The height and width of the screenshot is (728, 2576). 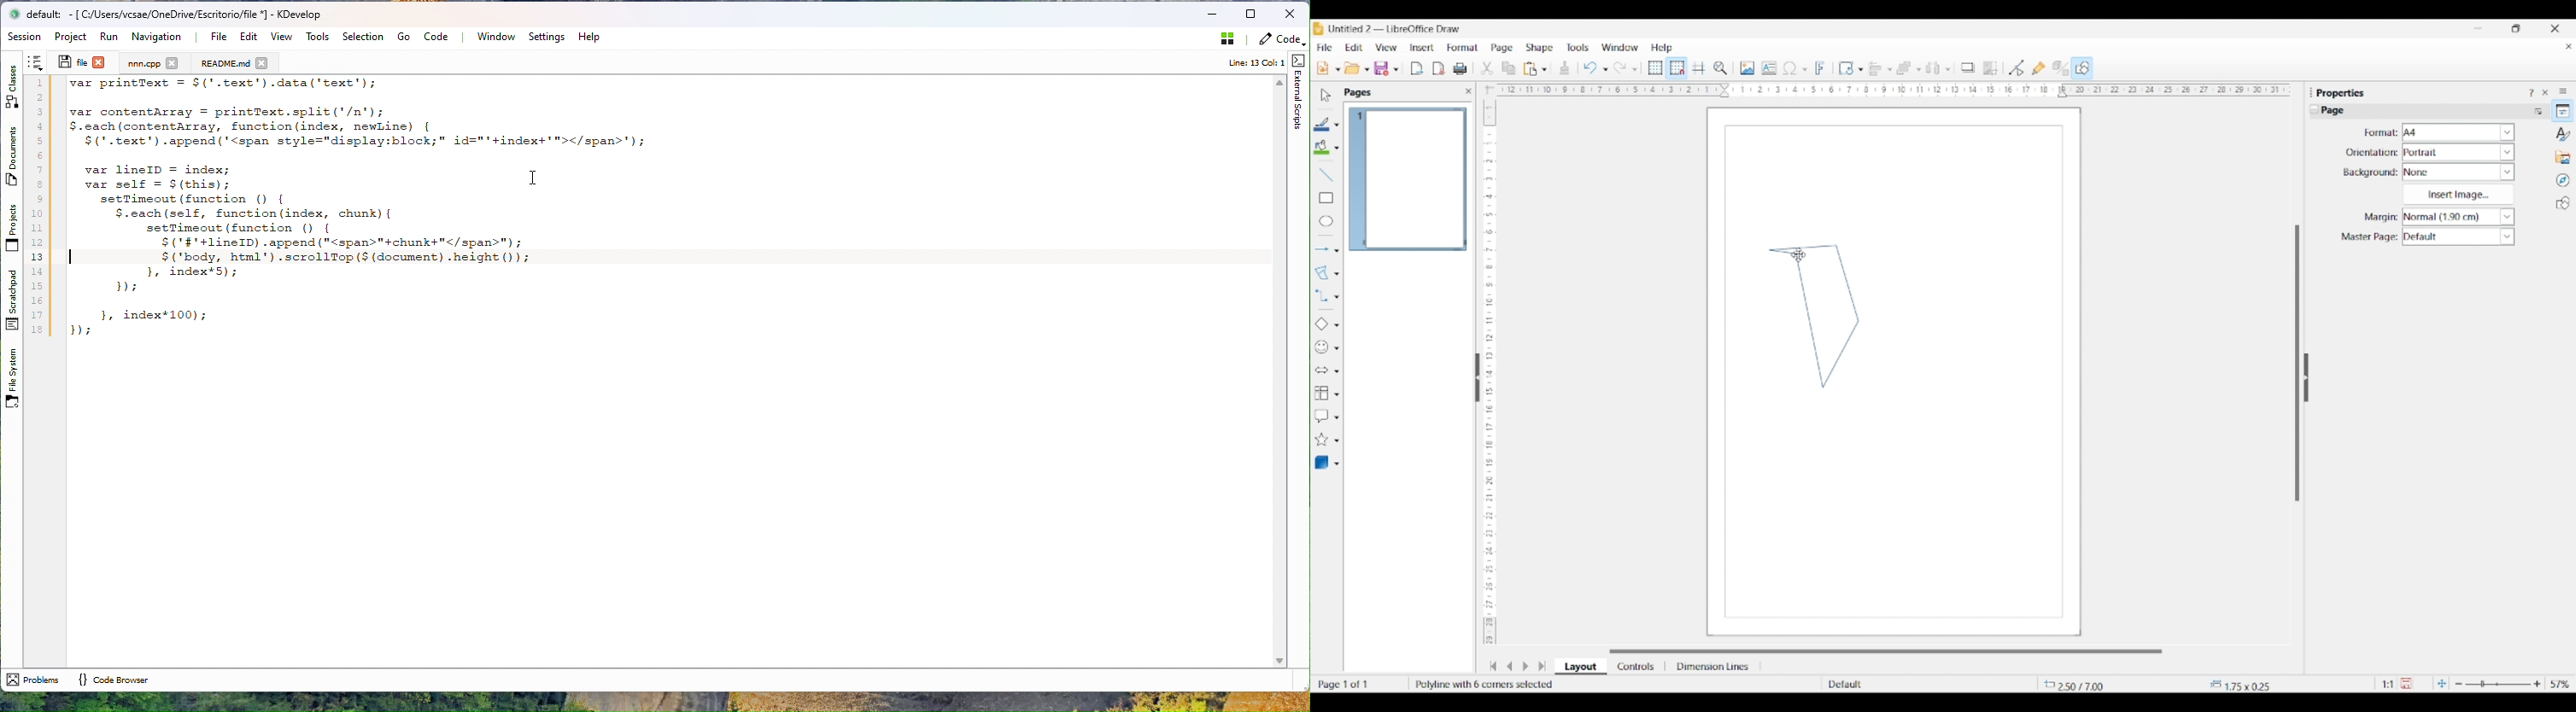 What do you see at coordinates (1337, 371) in the screenshot?
I see `Block arrow options` at bounding box center [1337, 371].